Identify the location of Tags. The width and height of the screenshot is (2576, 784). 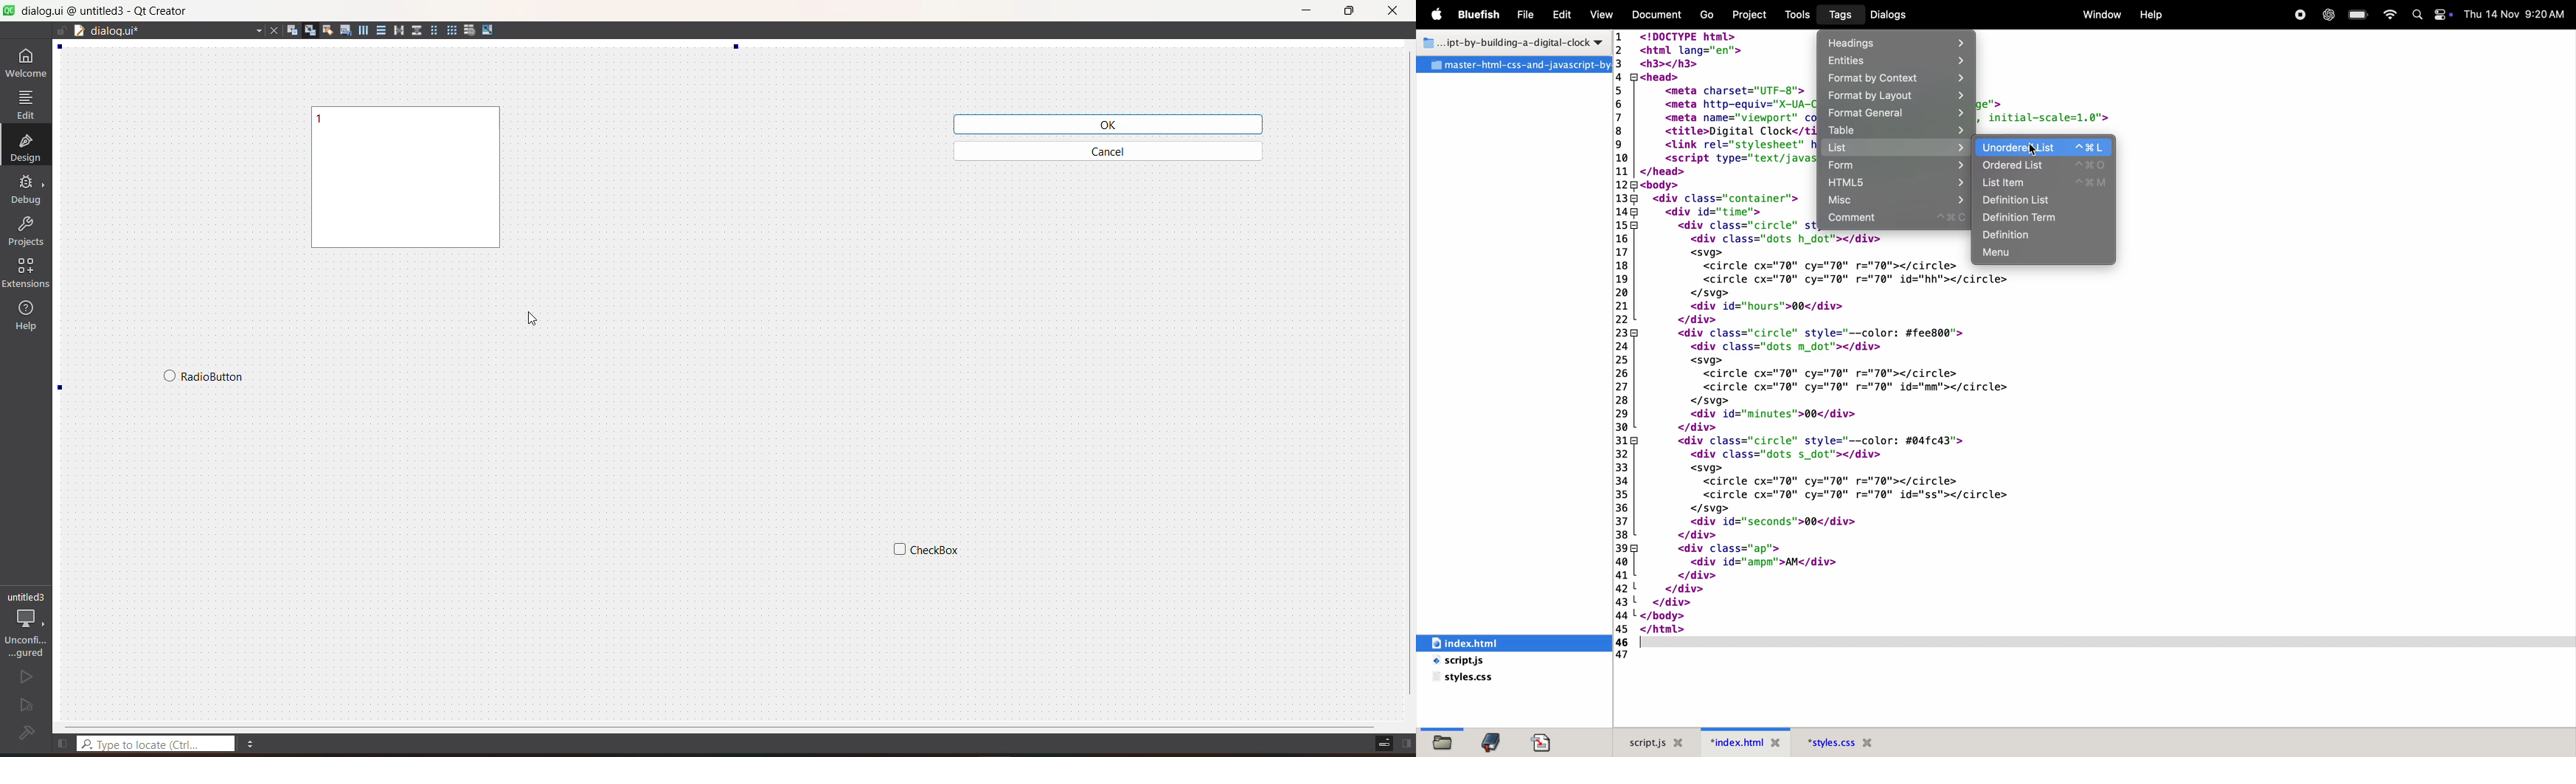
(1837, 15).